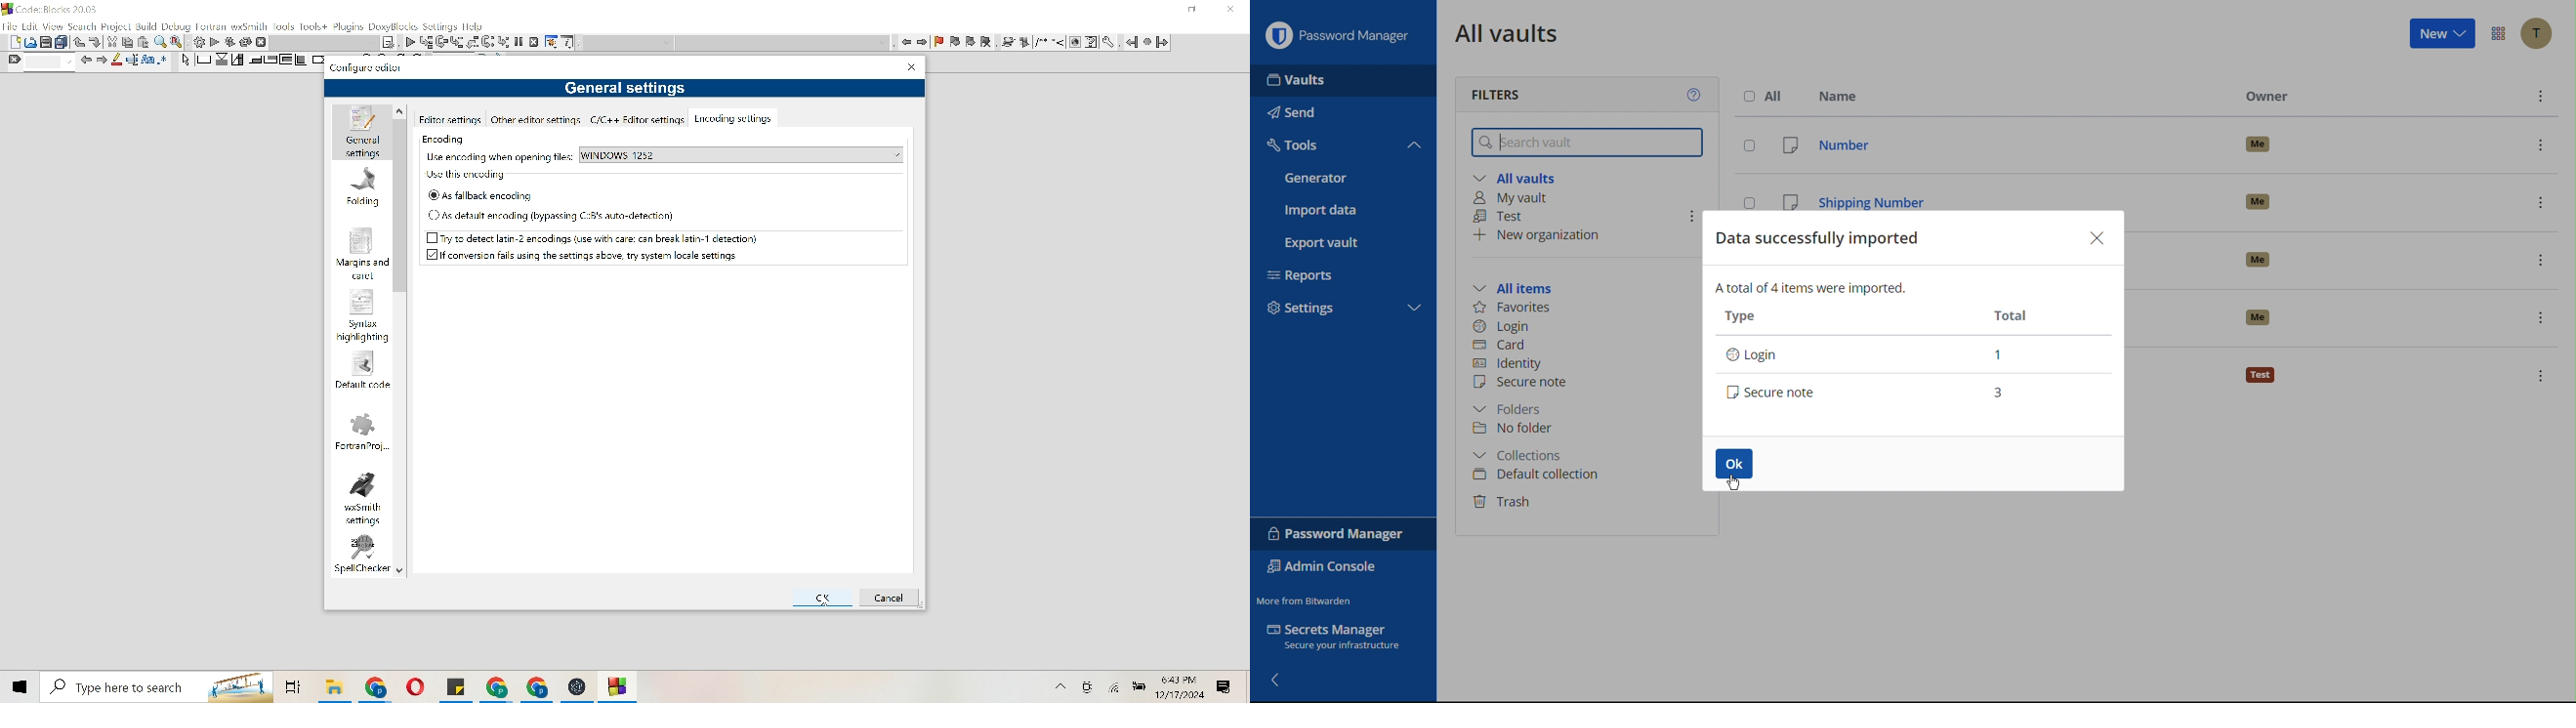  What do you see at coordinates (923, 42) in the screenshot?
I see `move right` at bounding box center [923, 42].